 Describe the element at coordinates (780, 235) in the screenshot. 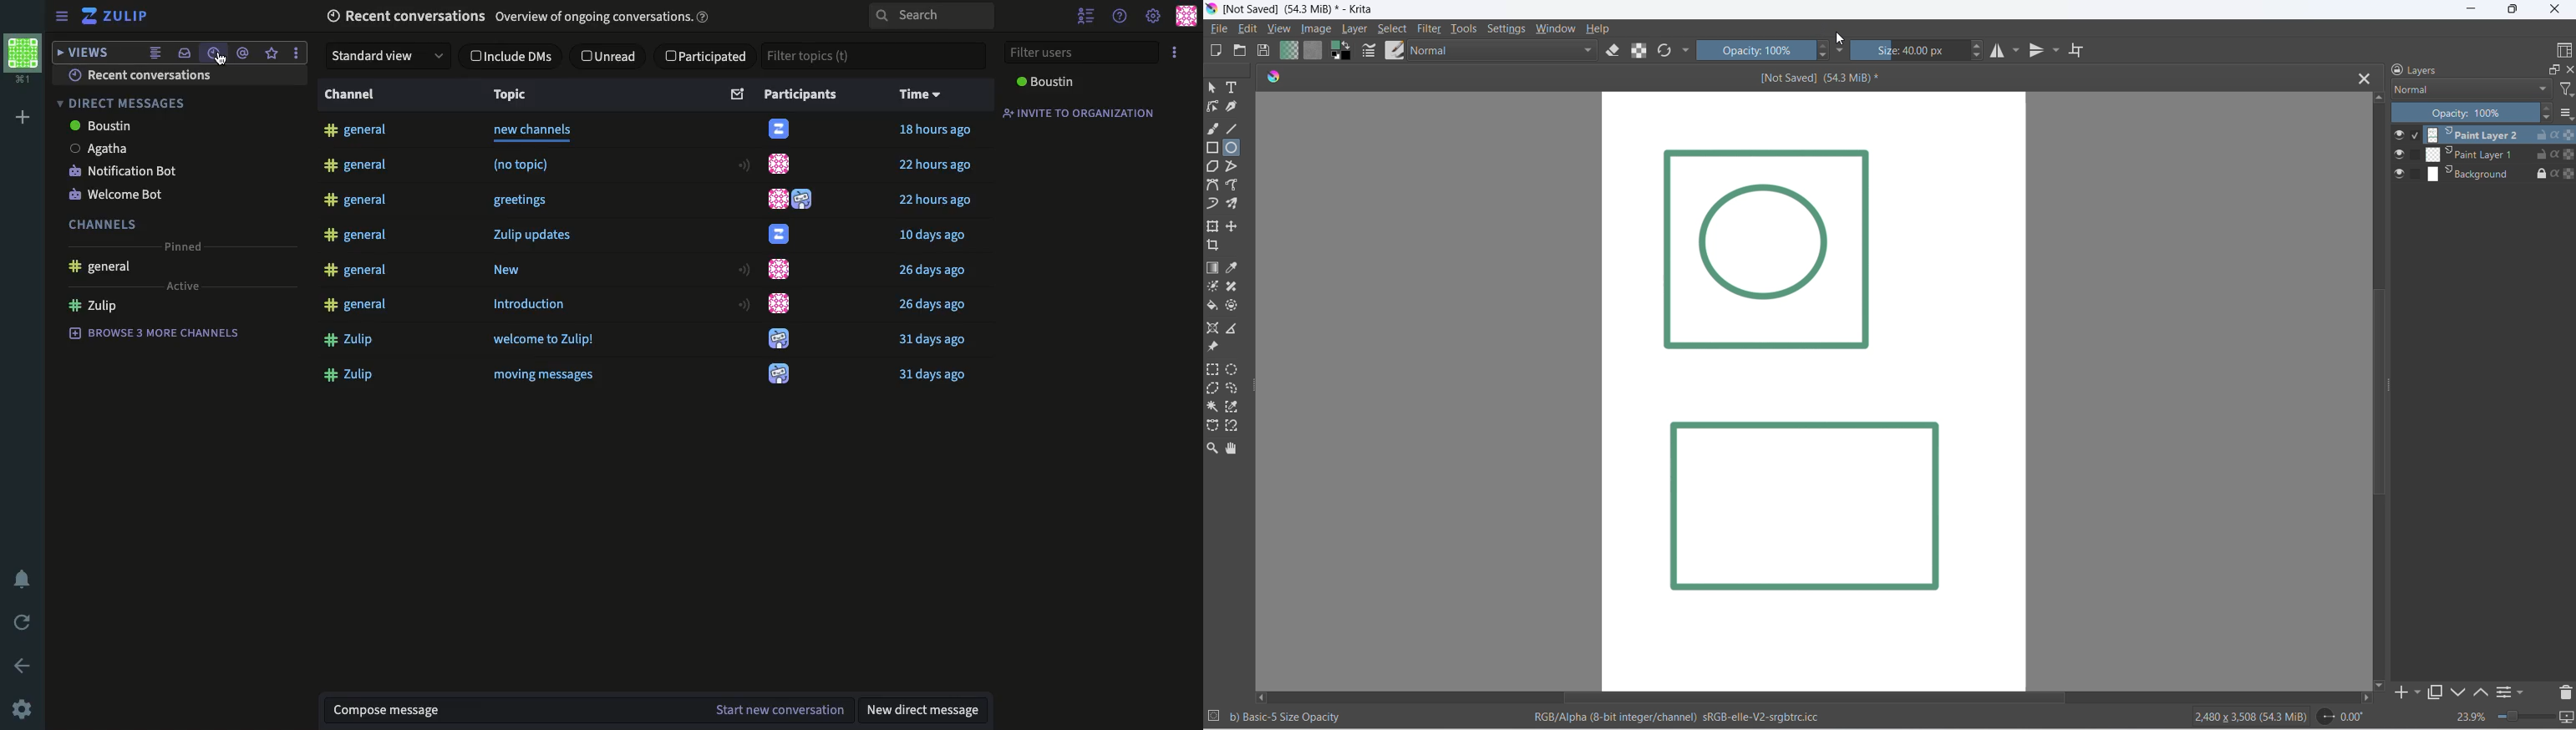

I see `user profile` at that location.